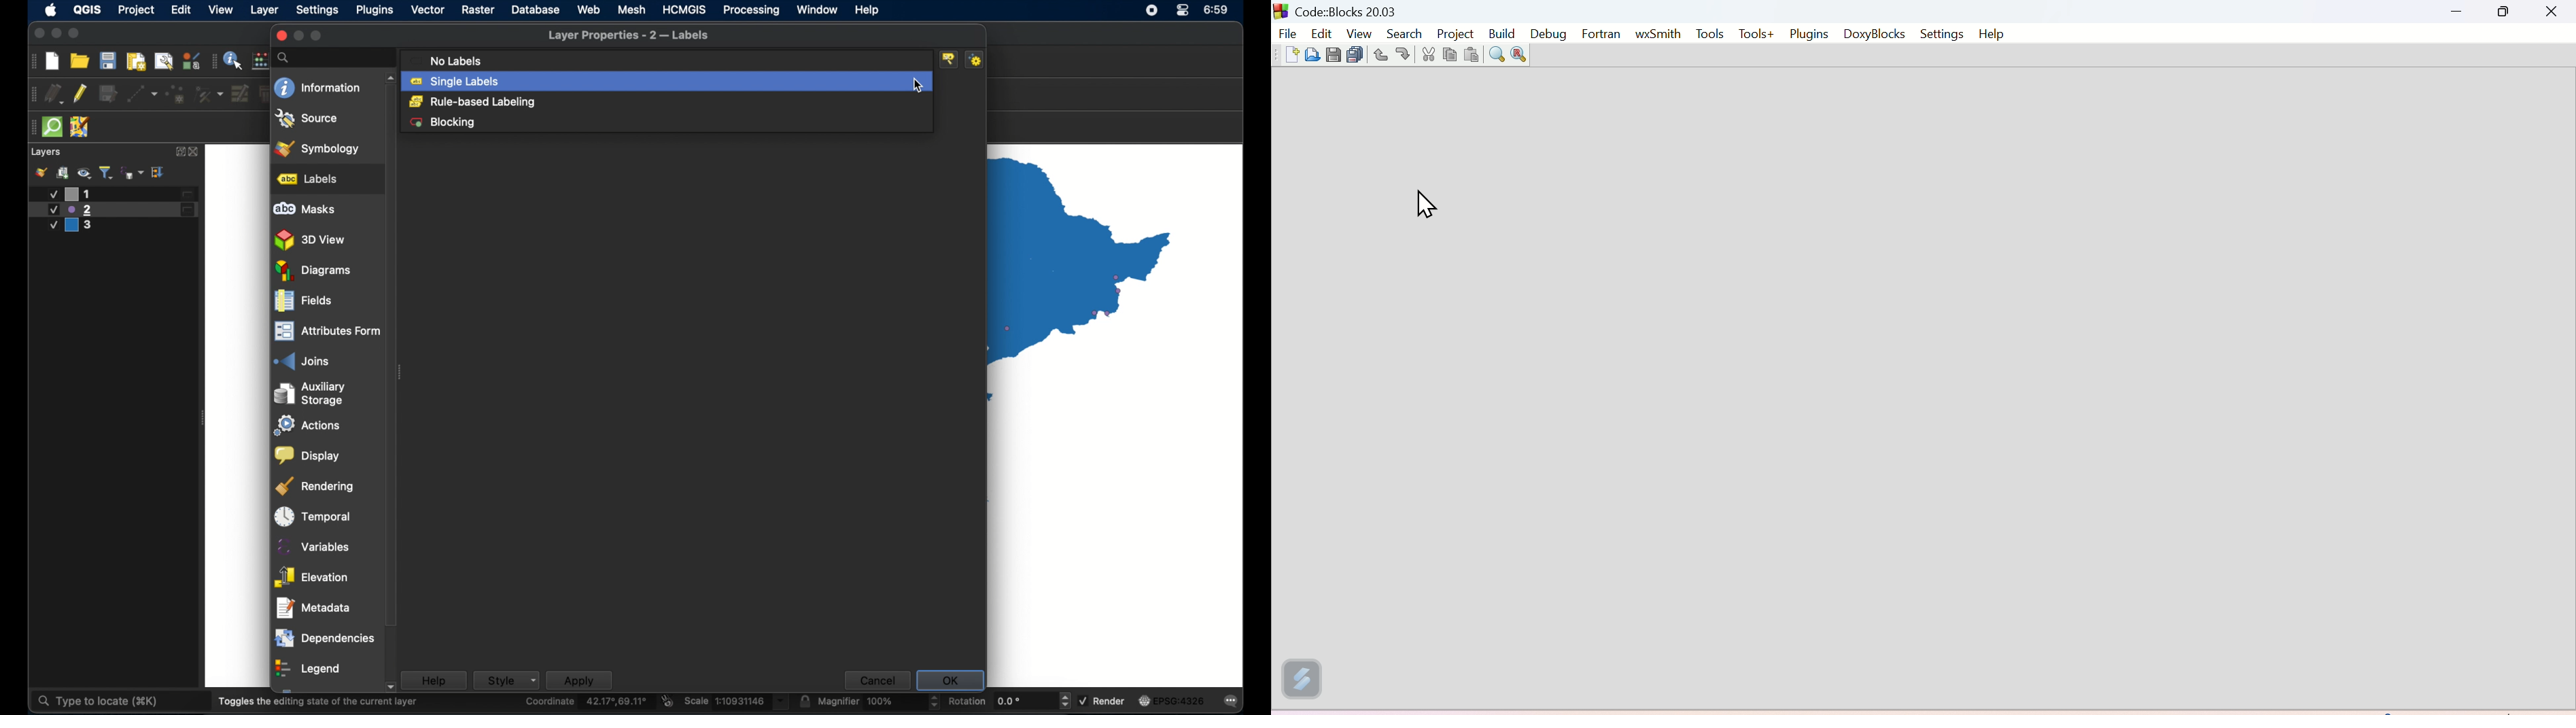 The height and width of the screenshot is (728, 2576). What do you see at coordinates (195, 152) in the screenshot?
I see `close` at bounding box center [195, 152].